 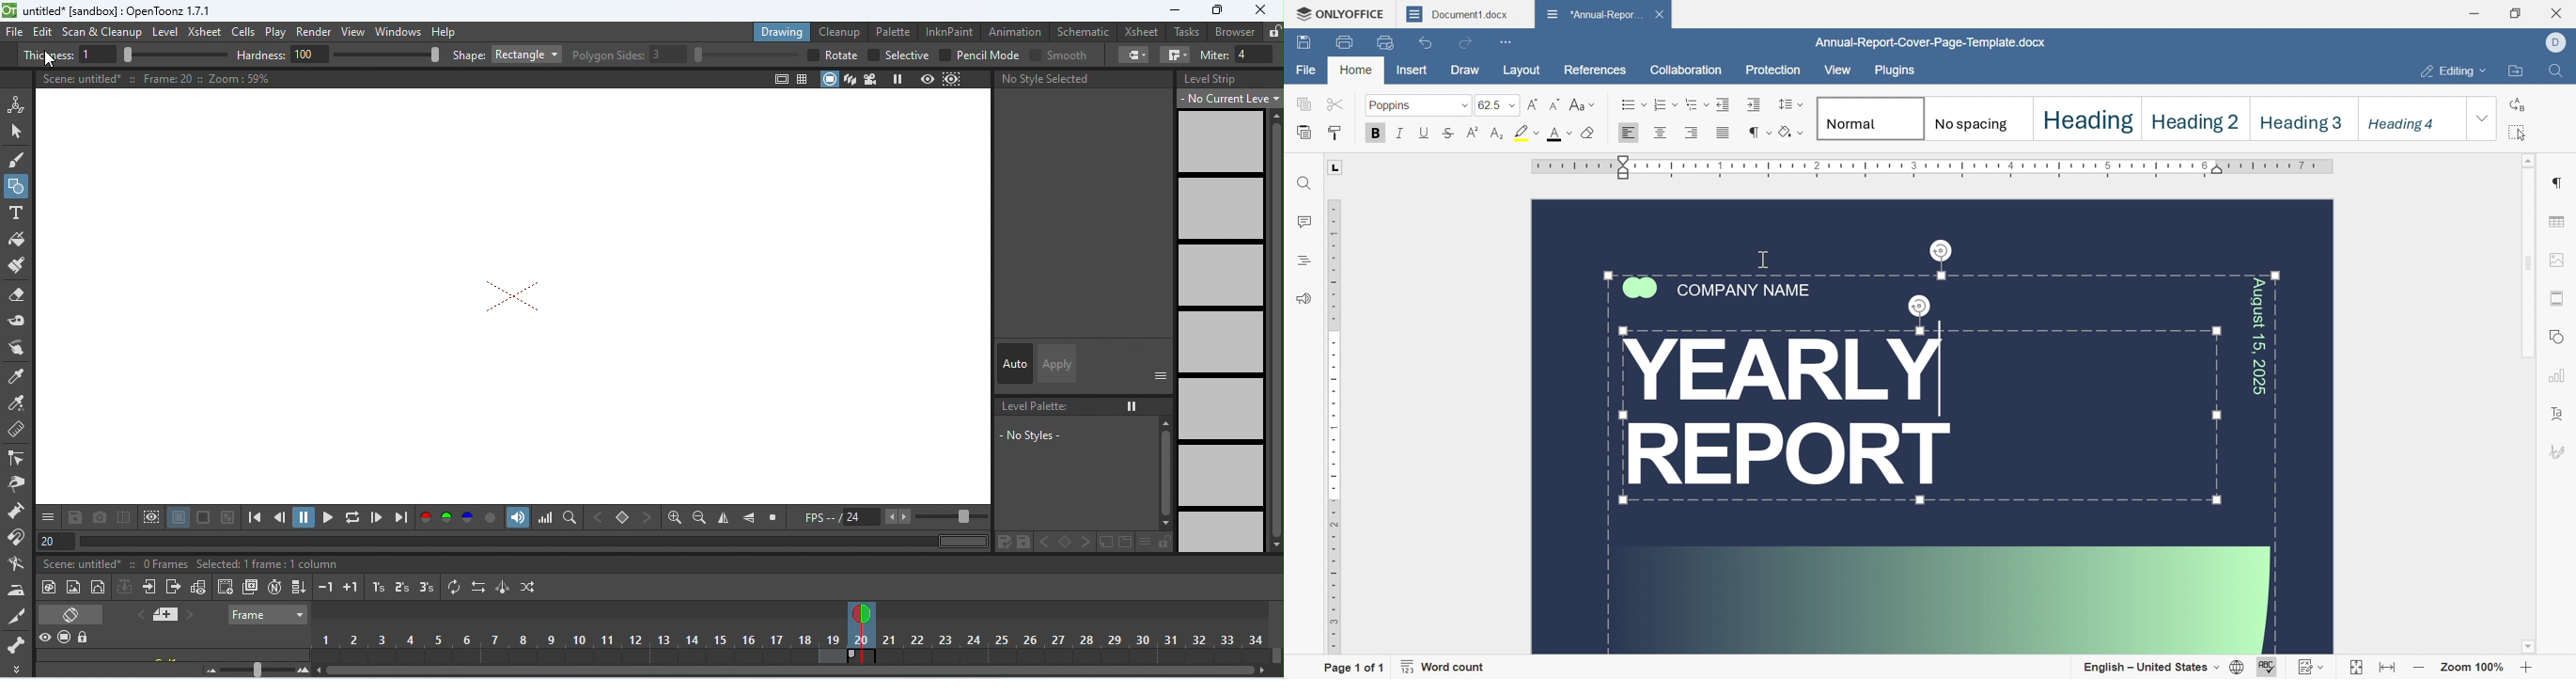 I want to click on copy, so click(x=1306, y=106).